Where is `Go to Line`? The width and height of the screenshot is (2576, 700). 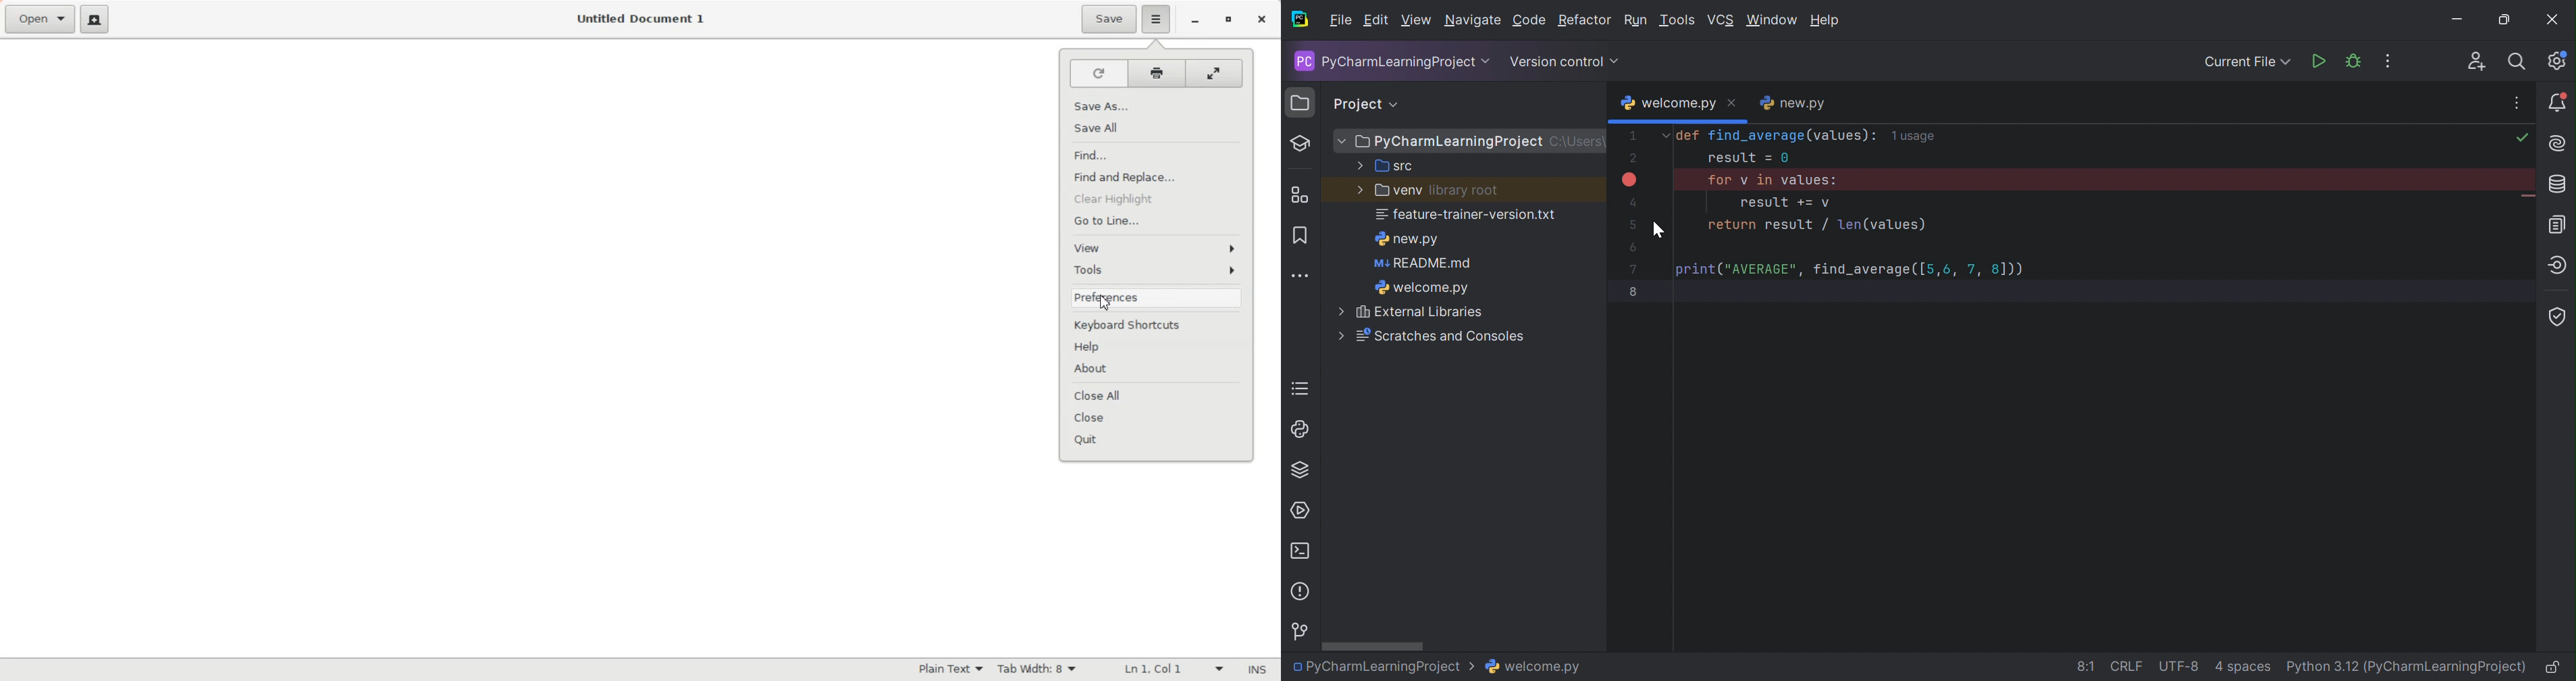 Go to Line is located at coordinates (1158, 218).